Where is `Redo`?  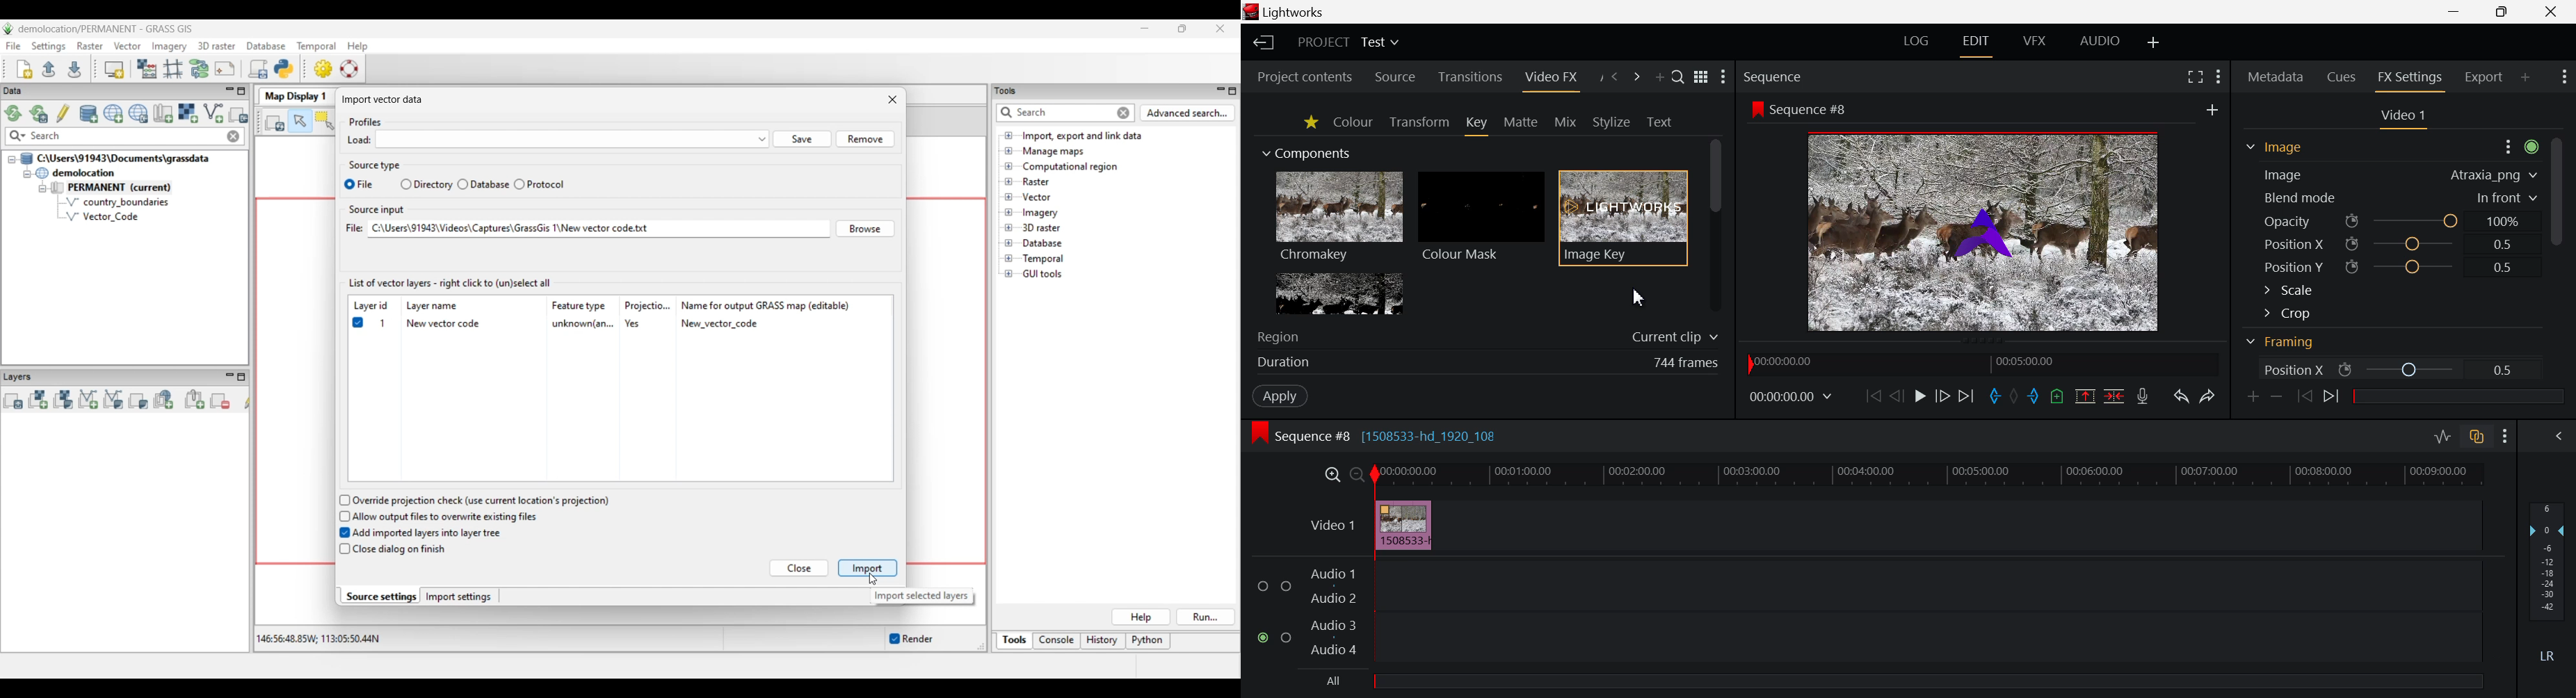 Redo is located at coordinates (2207, 397).